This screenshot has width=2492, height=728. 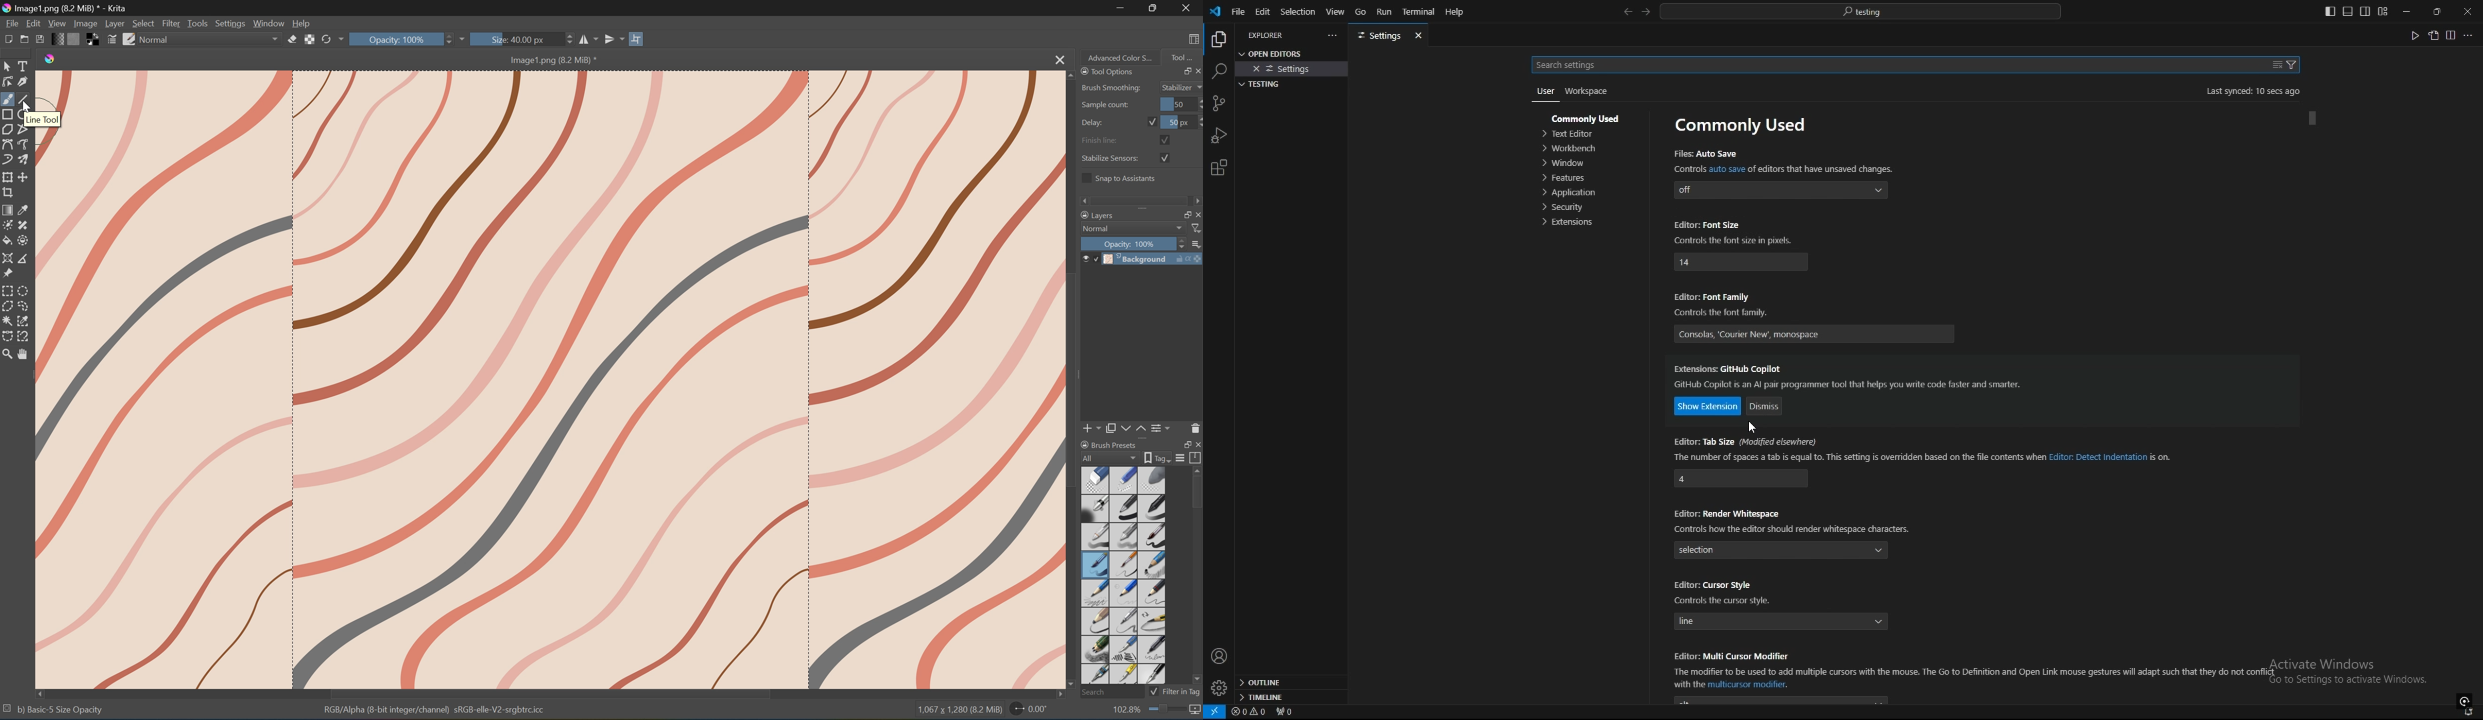 What do you see at coordinates (341, 39) in the screenshot?
I see `Drop Down` at bounding box center [341, 39].